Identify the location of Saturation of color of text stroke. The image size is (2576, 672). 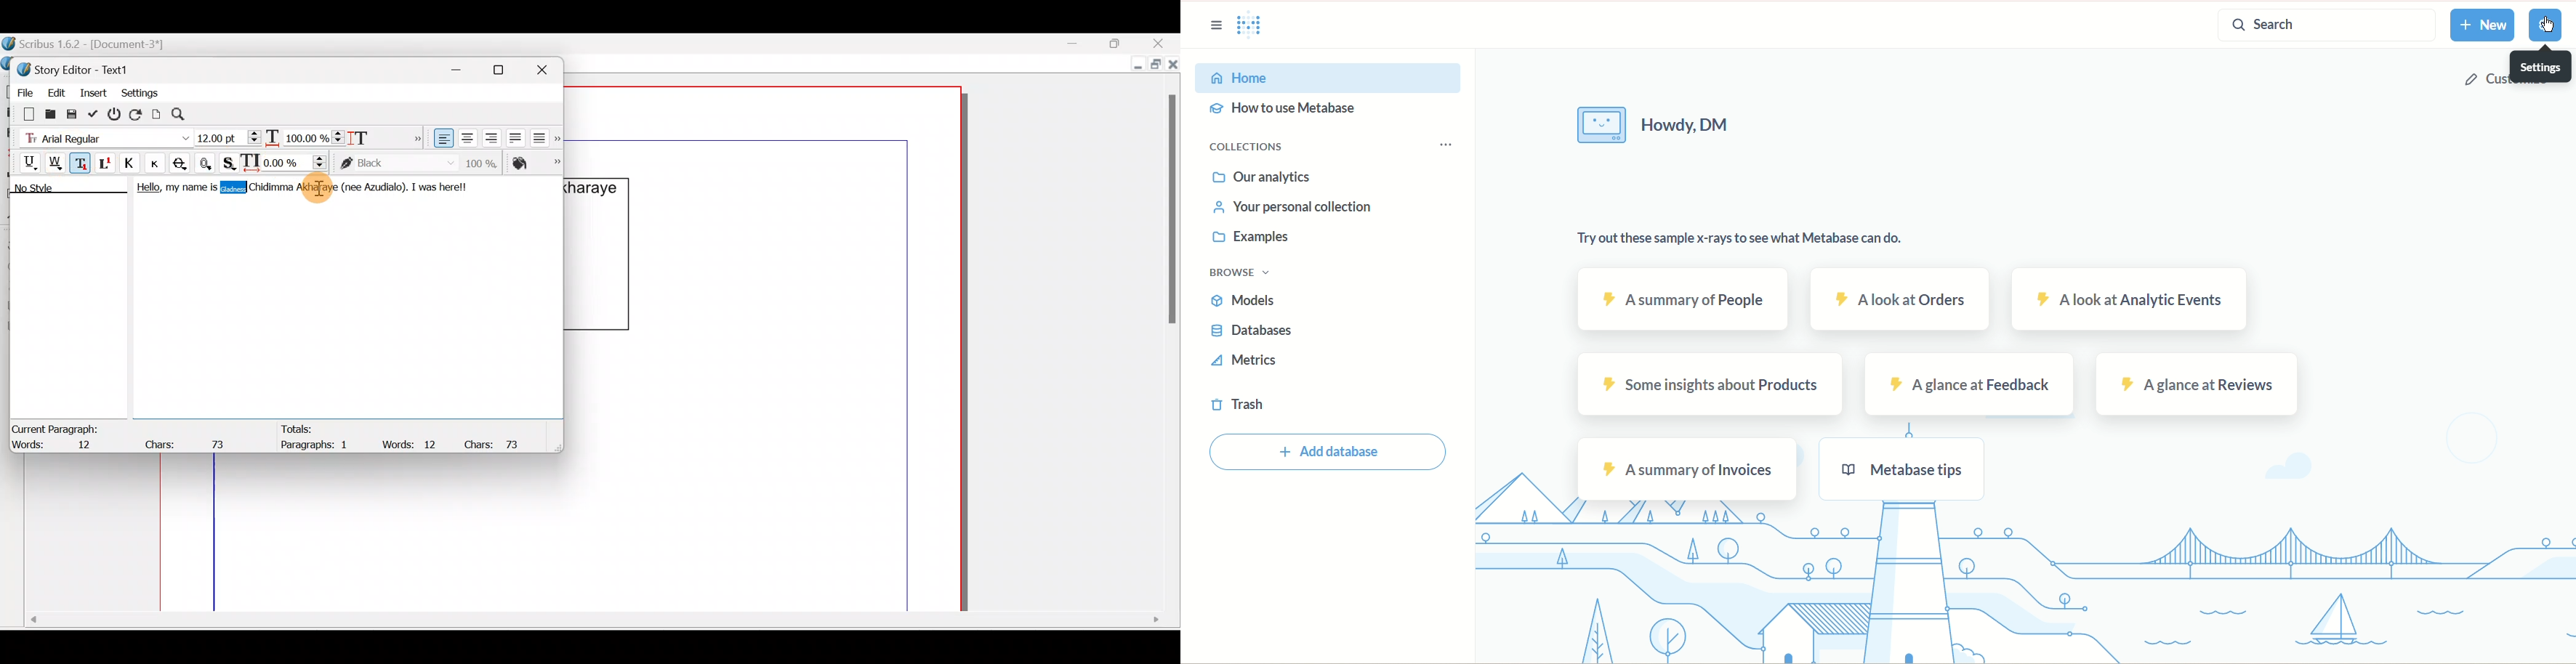
(486, 161).